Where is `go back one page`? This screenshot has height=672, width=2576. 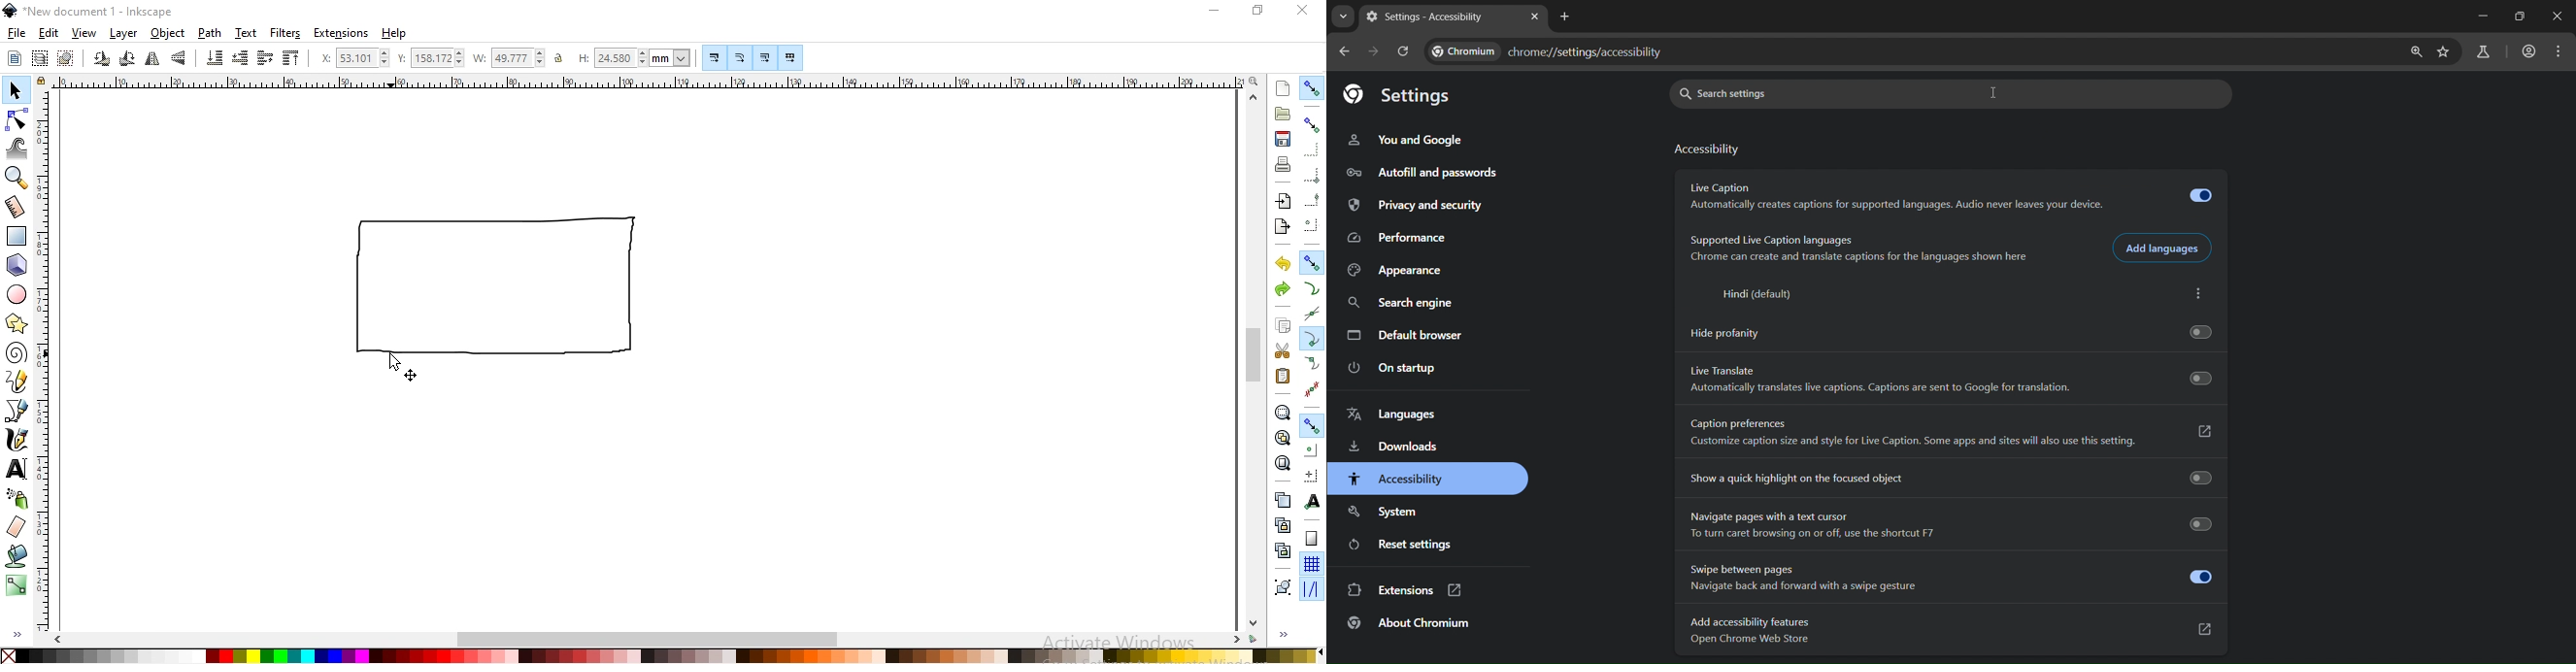
go back one page is located at coordinates (1343, 51).